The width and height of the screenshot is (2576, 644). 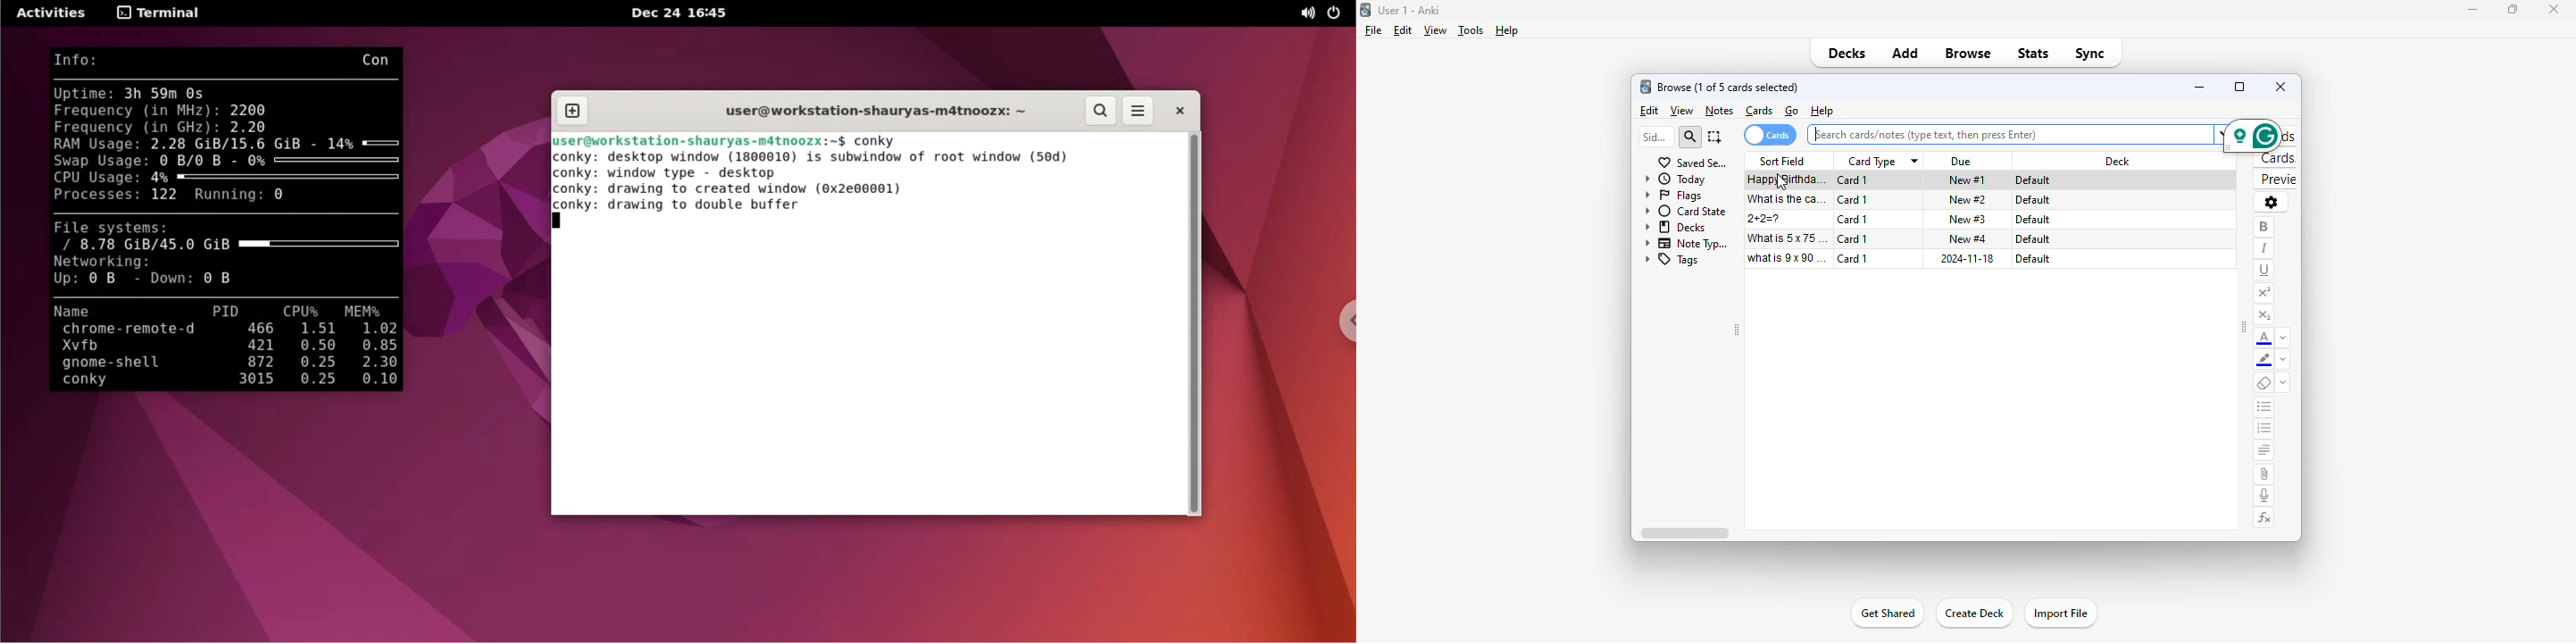 I want to click on card 1 , so click(x=1853, y=258).